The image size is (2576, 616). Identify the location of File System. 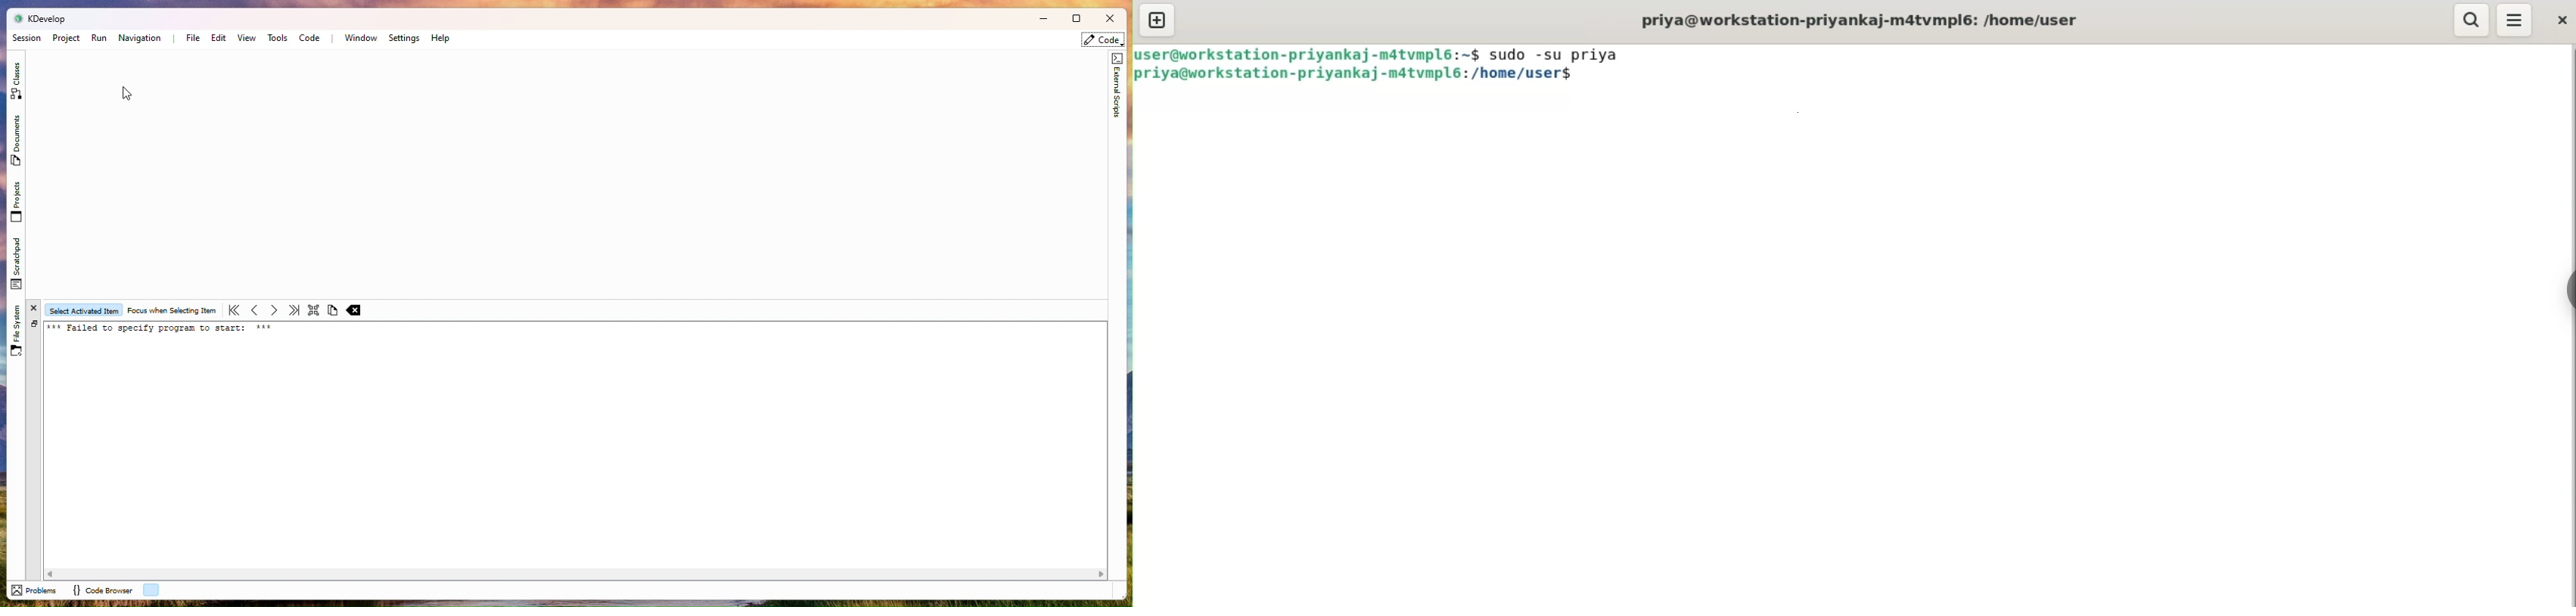
(17, 328).